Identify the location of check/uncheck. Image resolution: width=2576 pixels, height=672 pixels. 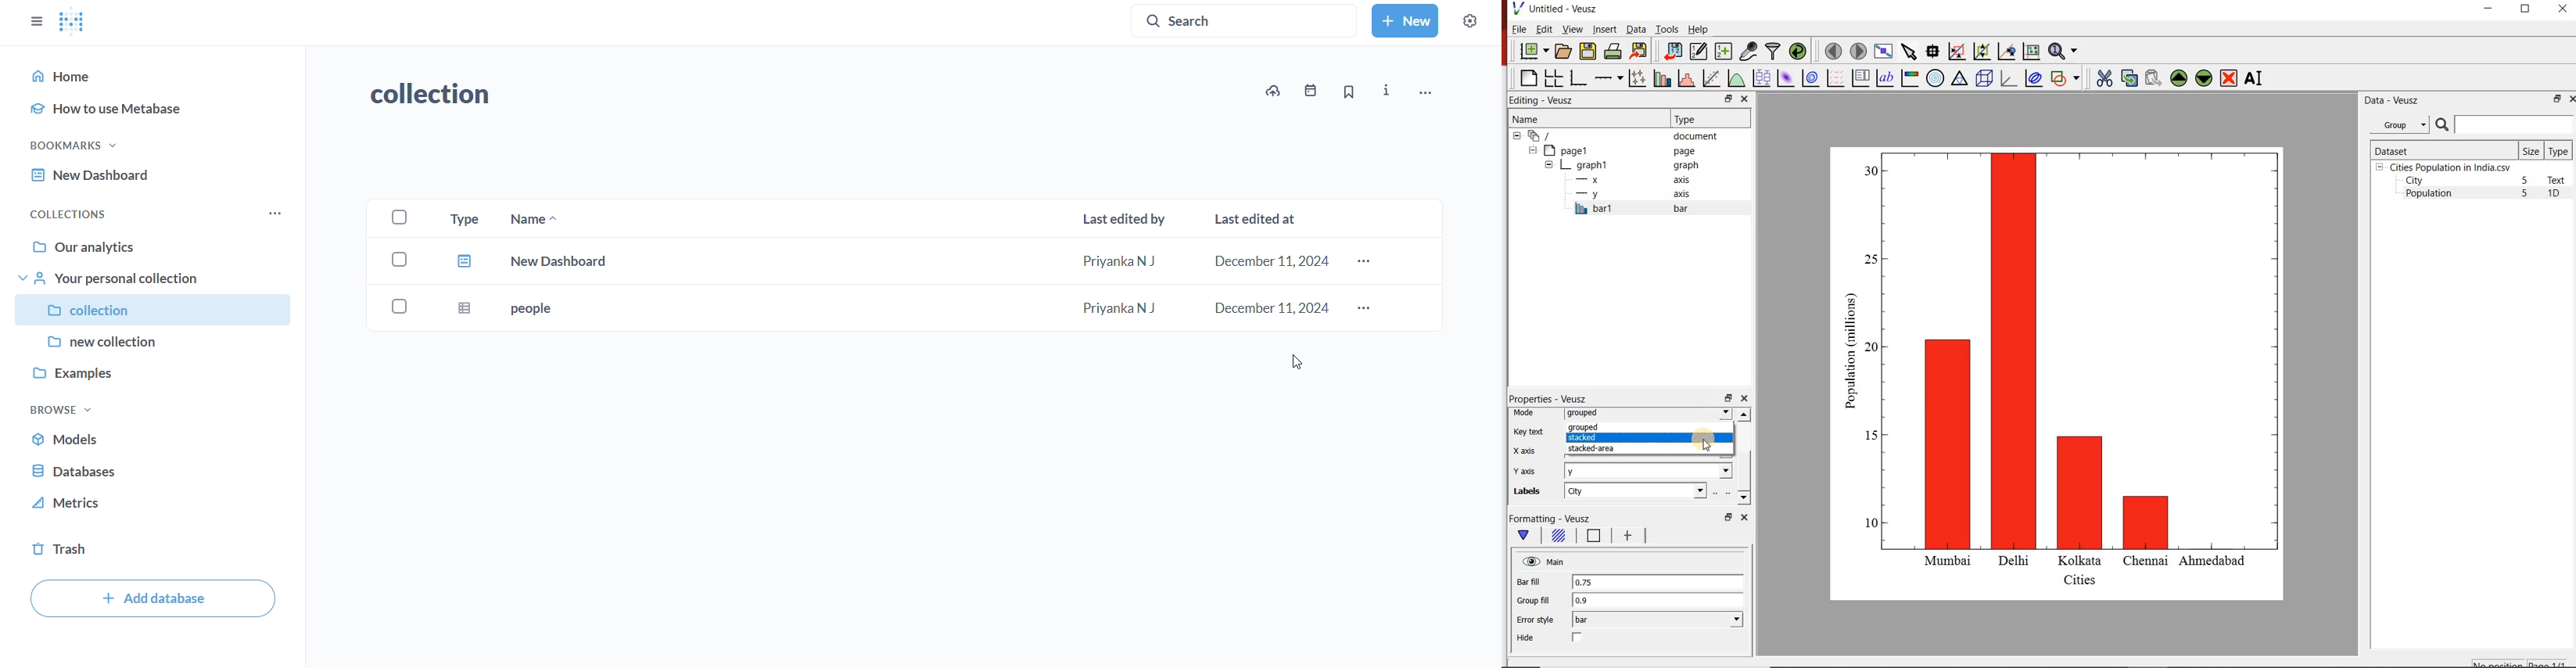
(1578, 639).